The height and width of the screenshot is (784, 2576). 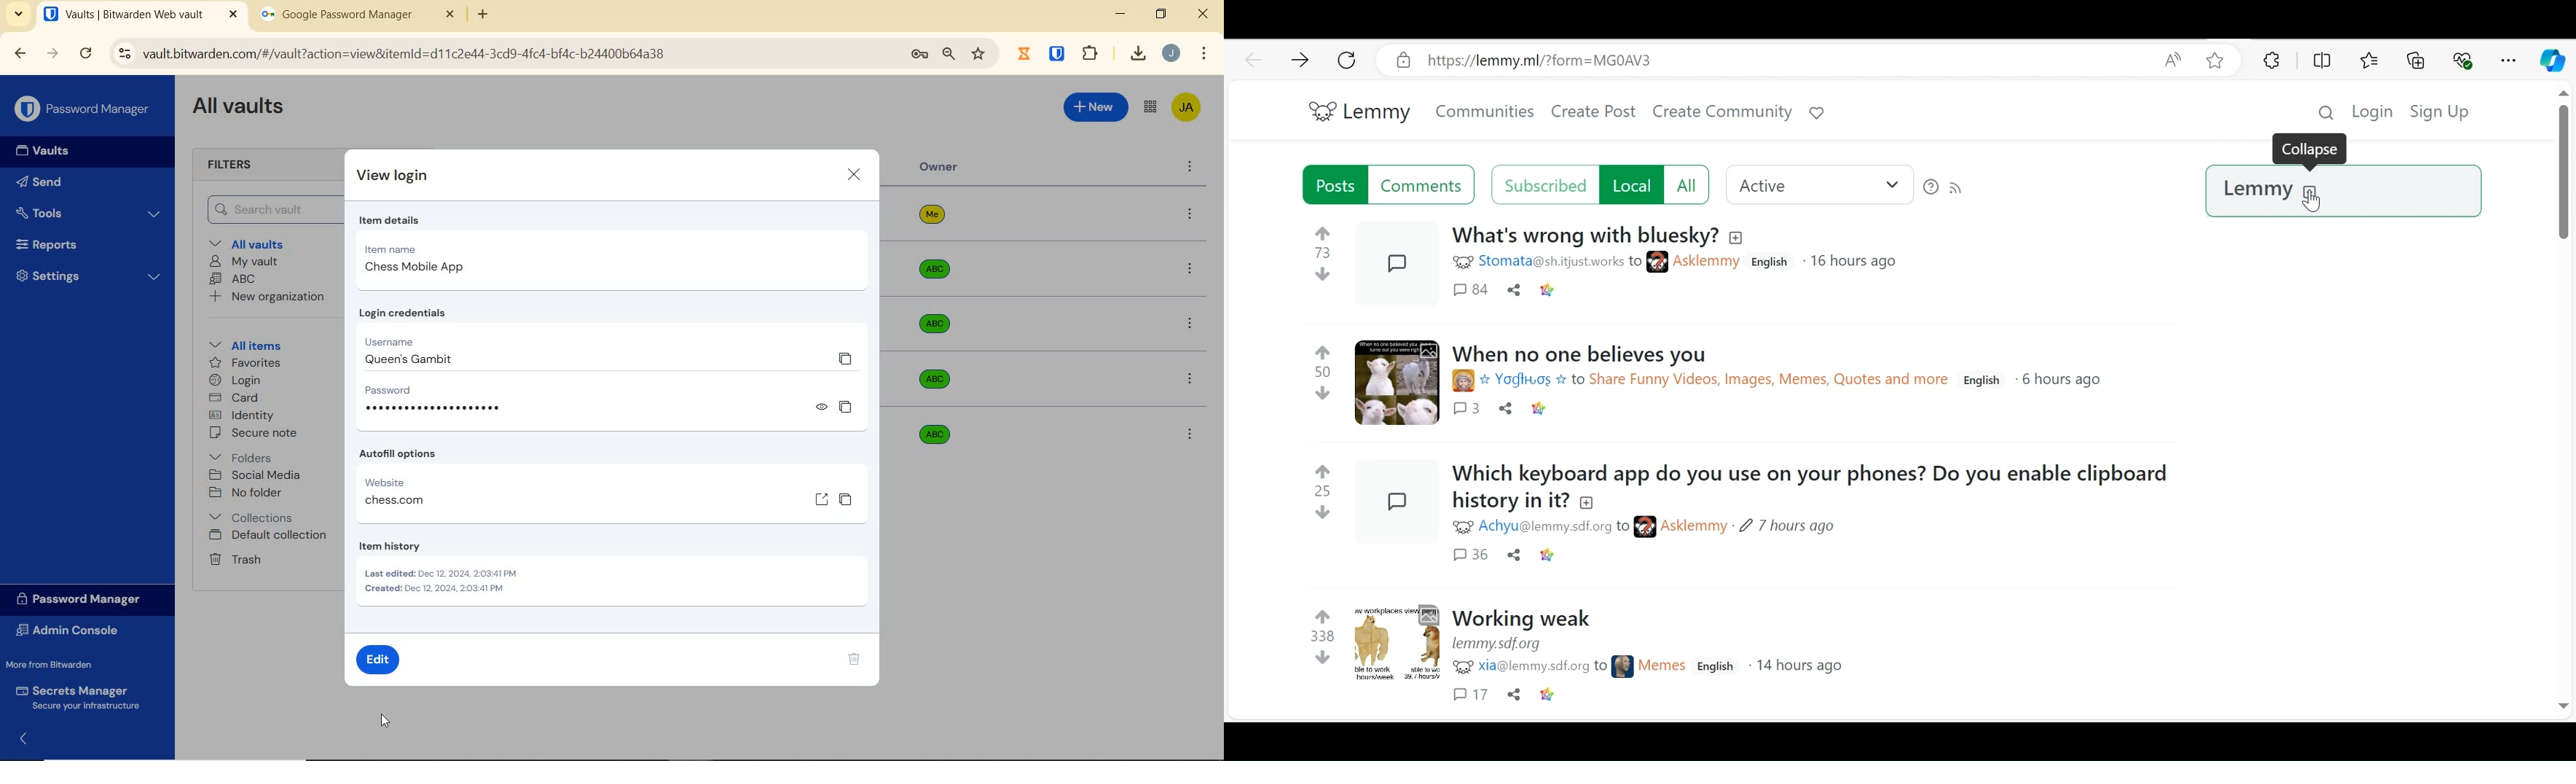 What do you see at coordinates (1186, 109) in the screenshot?
I see `Bitwarden Account` at bounding box center [1186, 109].